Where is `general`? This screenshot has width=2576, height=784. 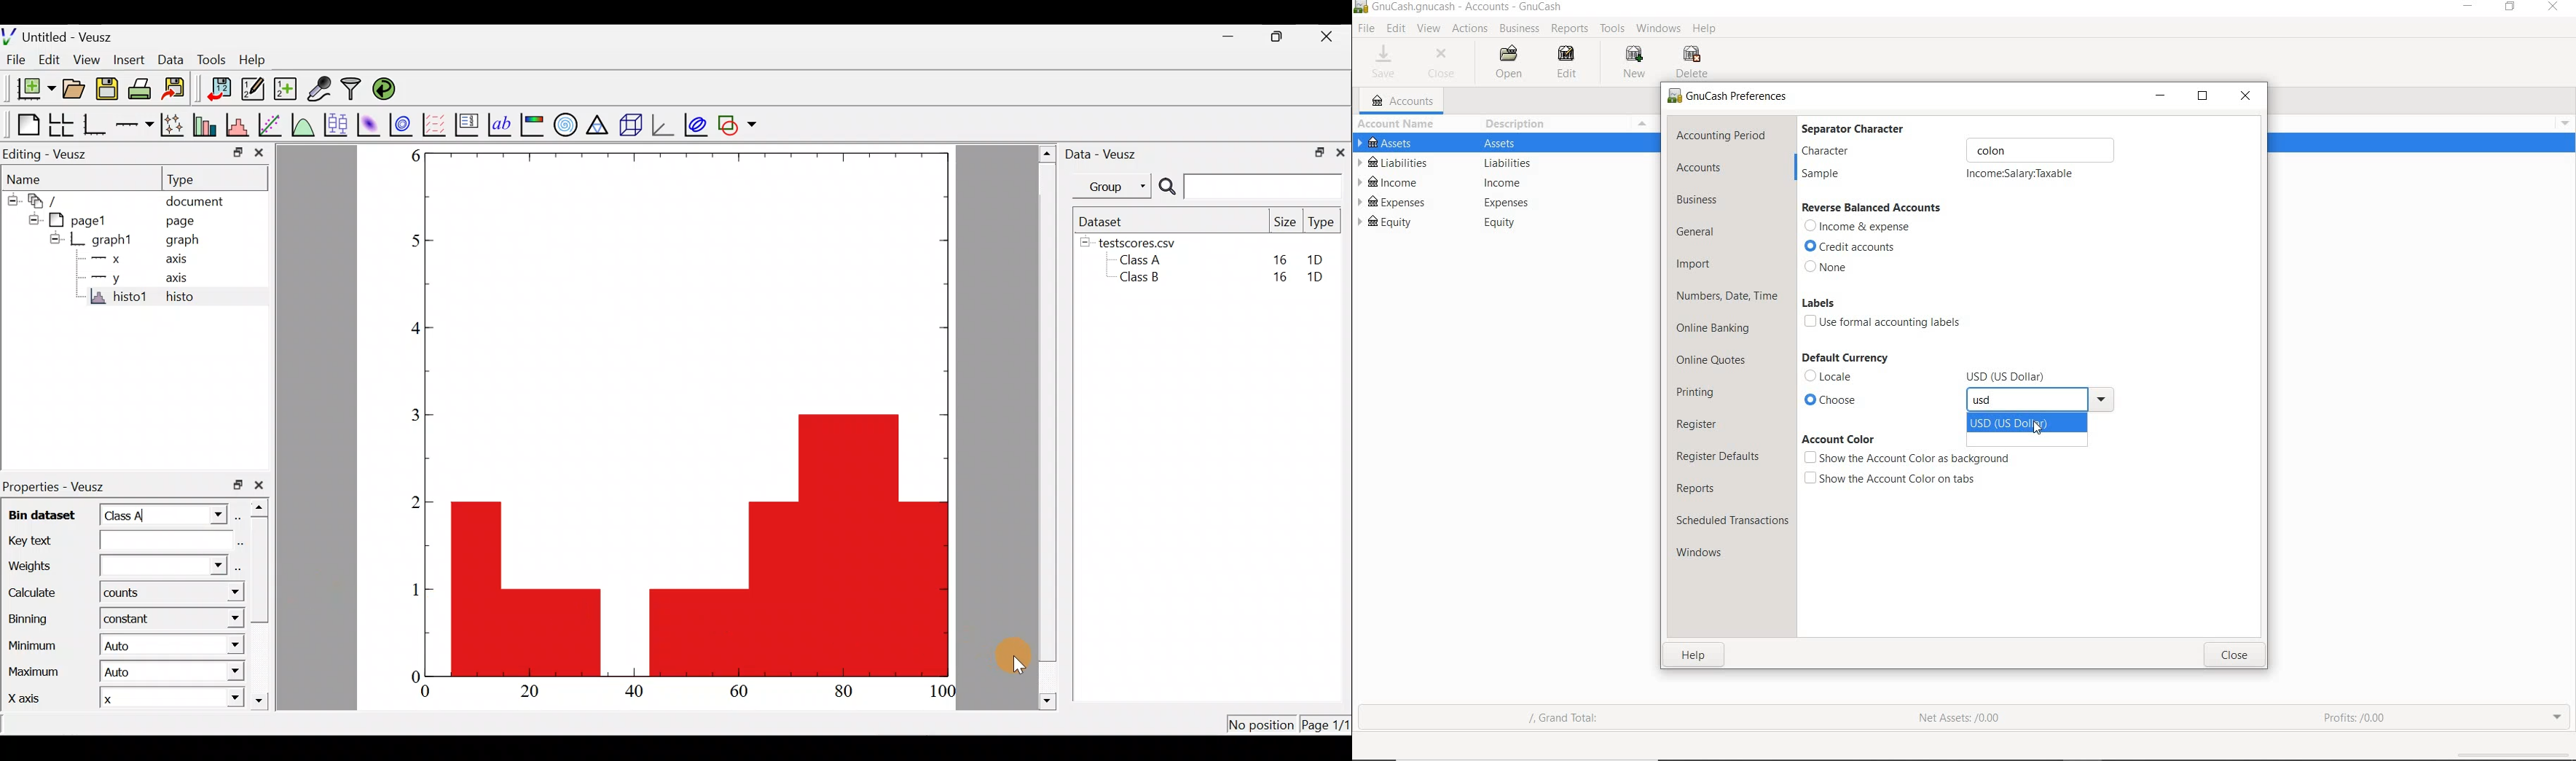 general is located at coordinates (1701, 233).